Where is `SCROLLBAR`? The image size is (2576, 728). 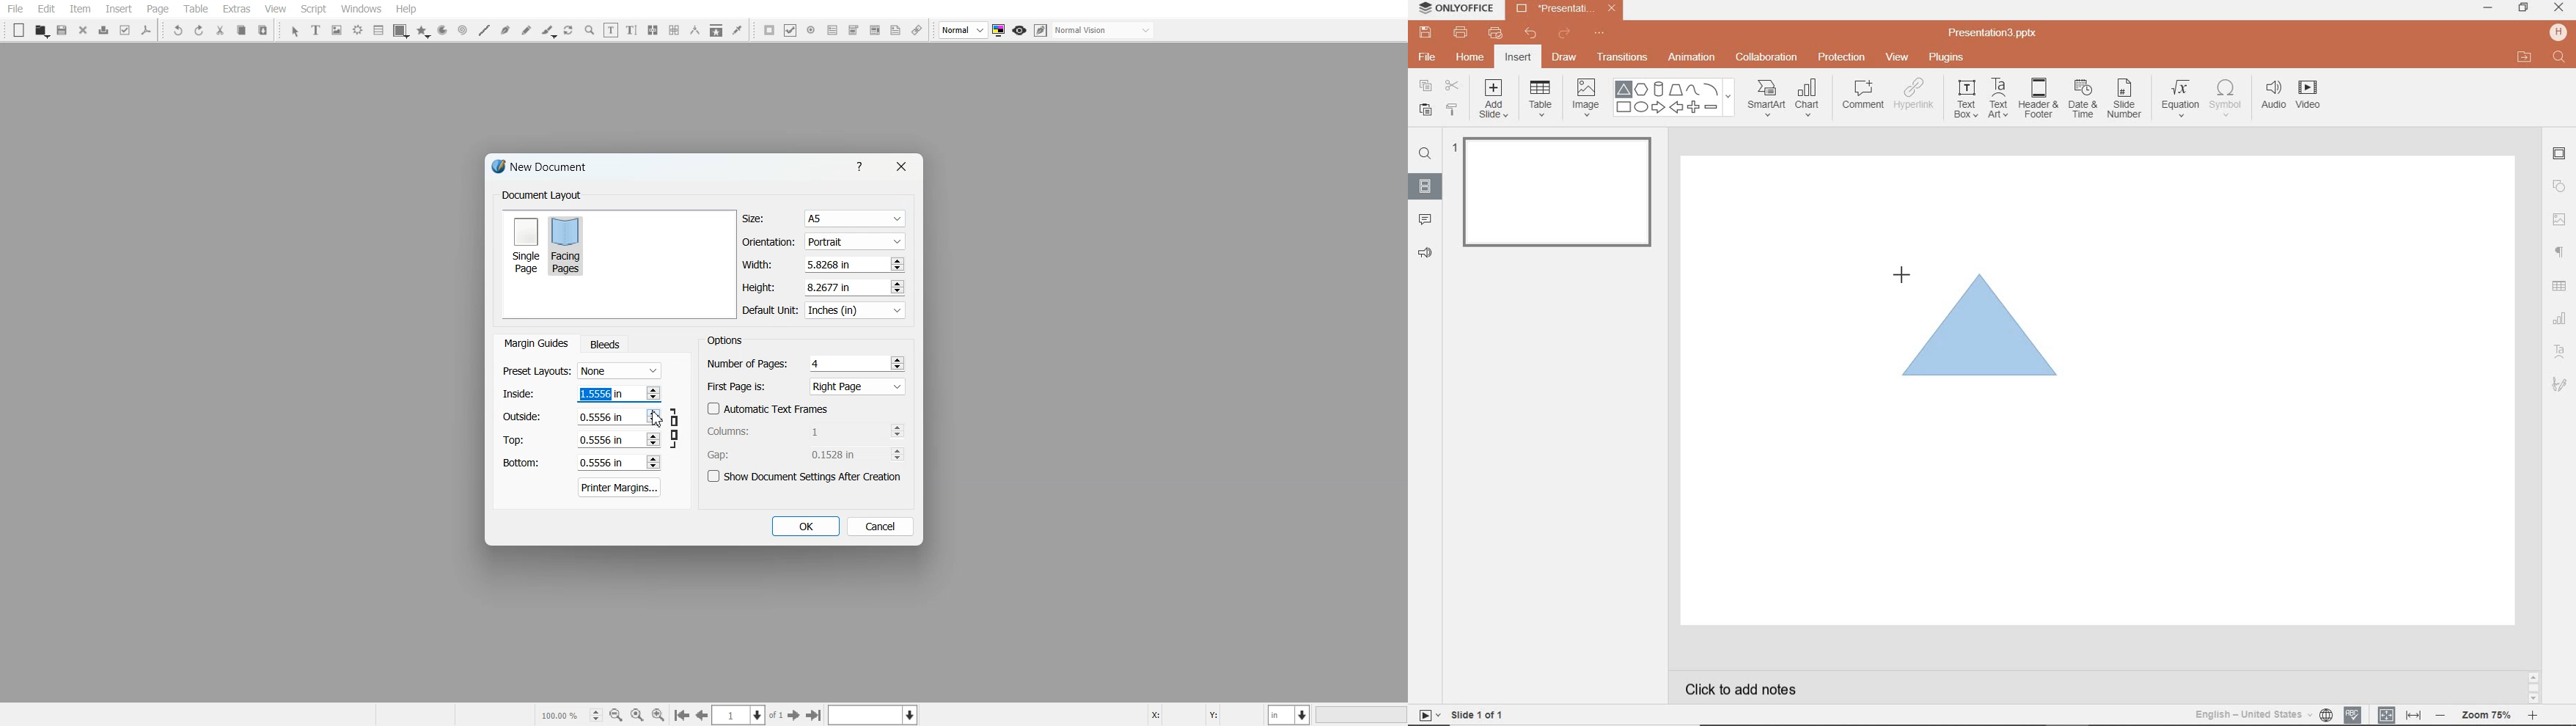
SCROLLBAR is located at coordinates (2534, 690).